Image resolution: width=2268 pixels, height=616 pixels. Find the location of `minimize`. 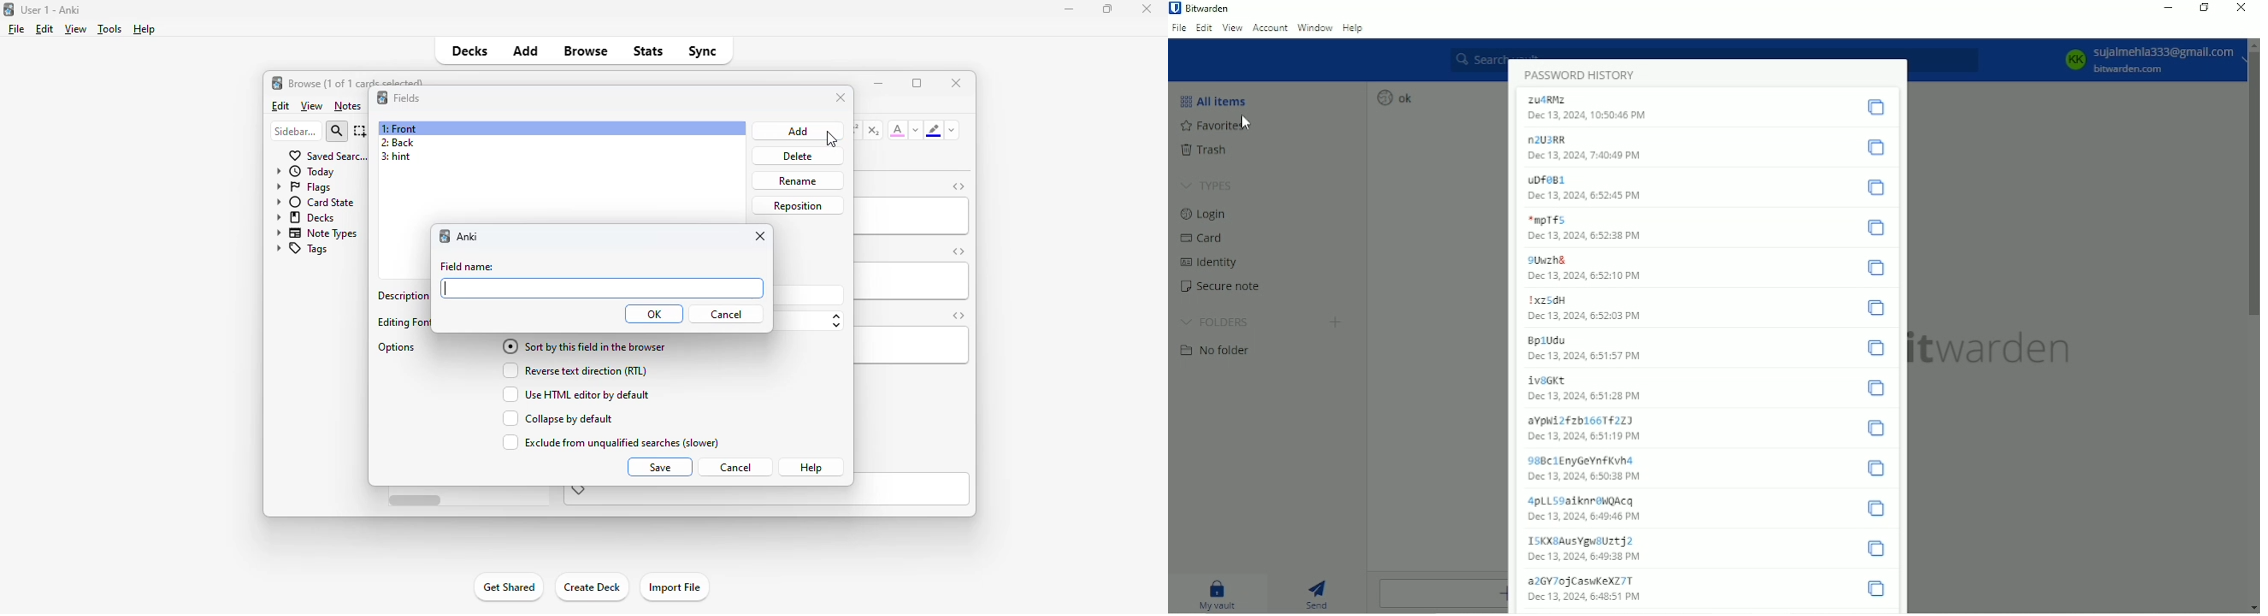

minimize is located at coordinates (1070, 9).